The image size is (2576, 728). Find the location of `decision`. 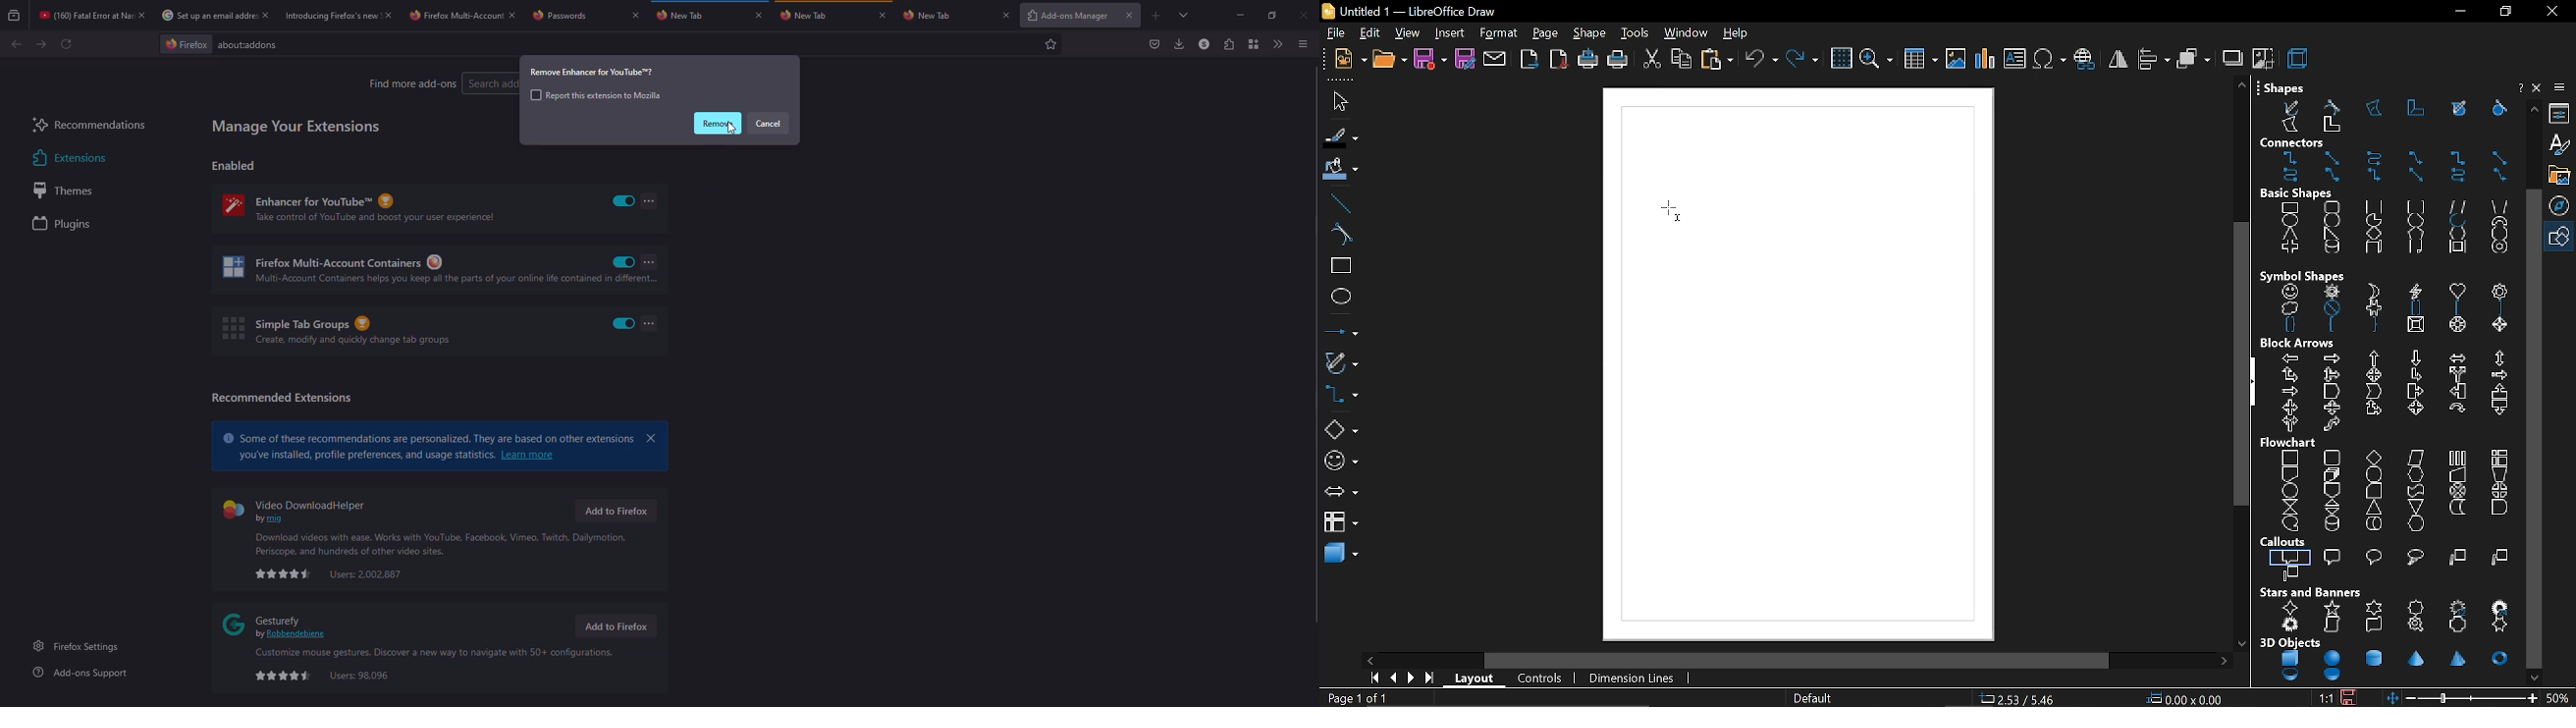

decision is located at coordinates (2374, 457).